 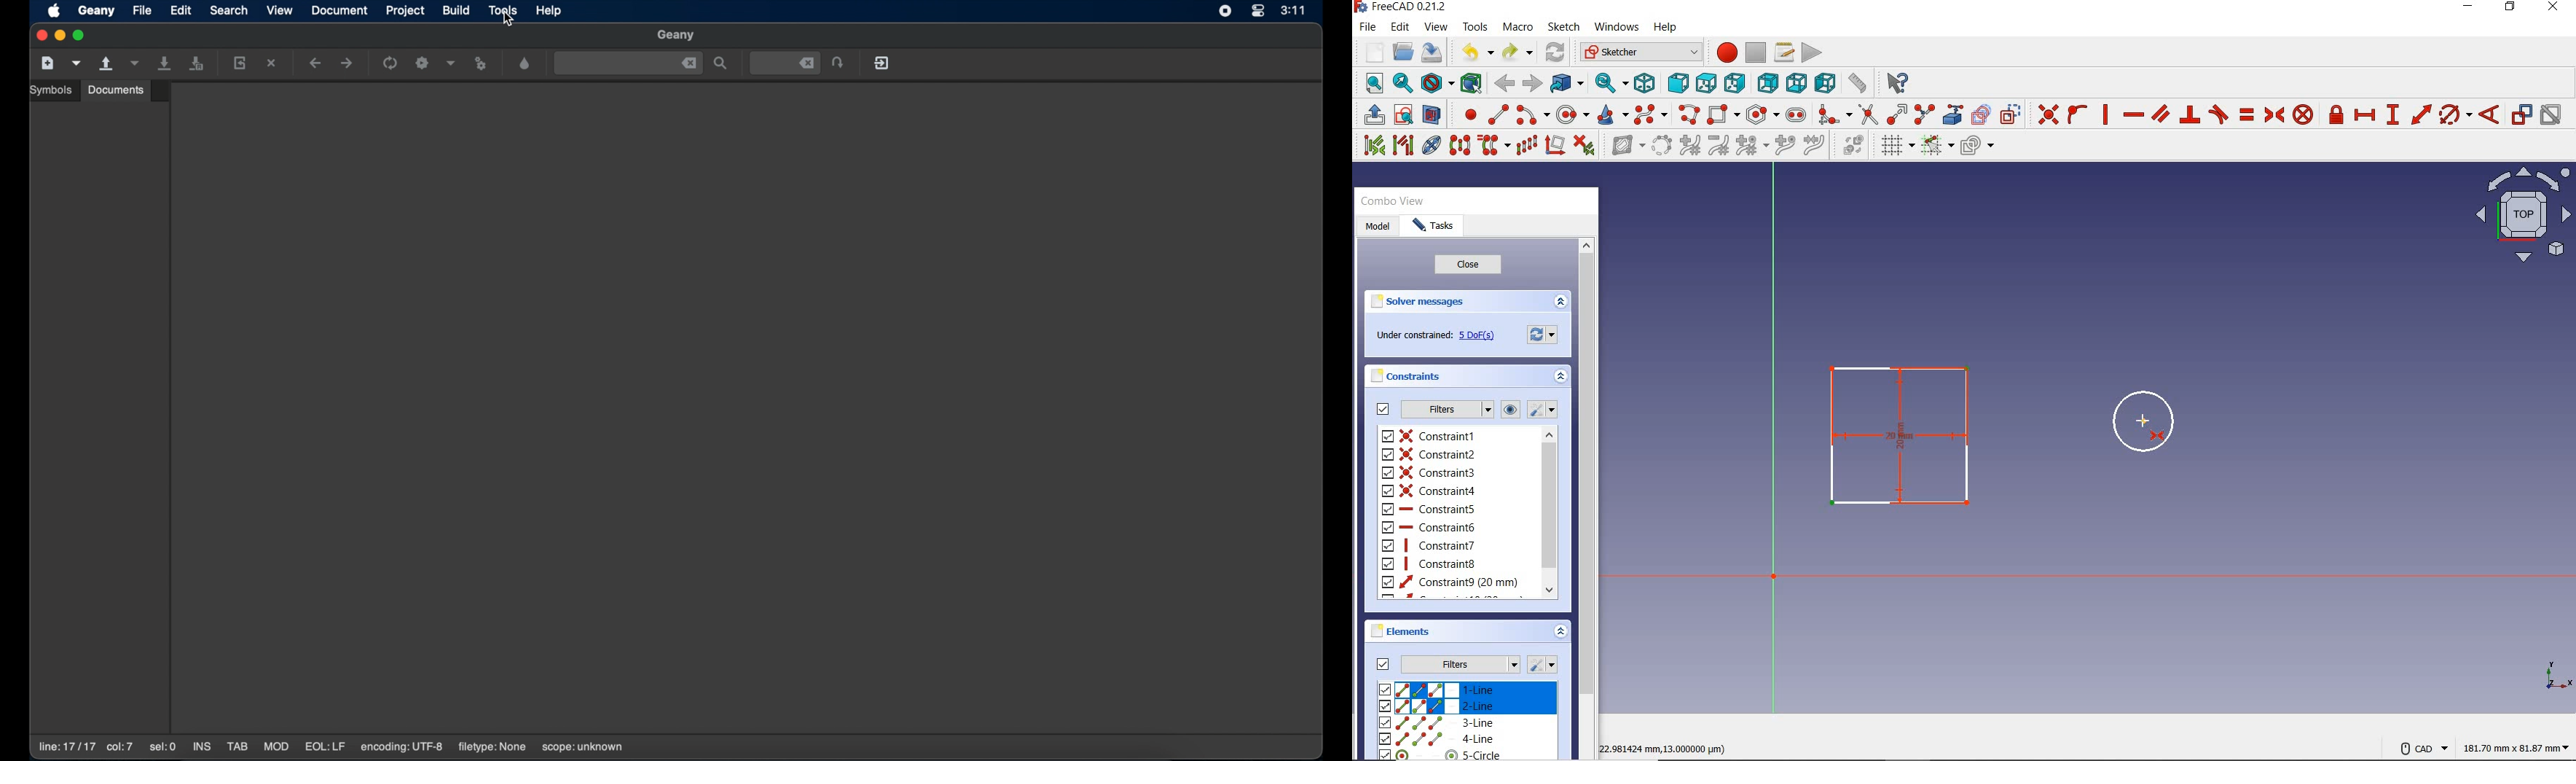 What do you see at coordinates (1506, 84) in the screenshot?
I see `back` at bounding box center [1506, 84].